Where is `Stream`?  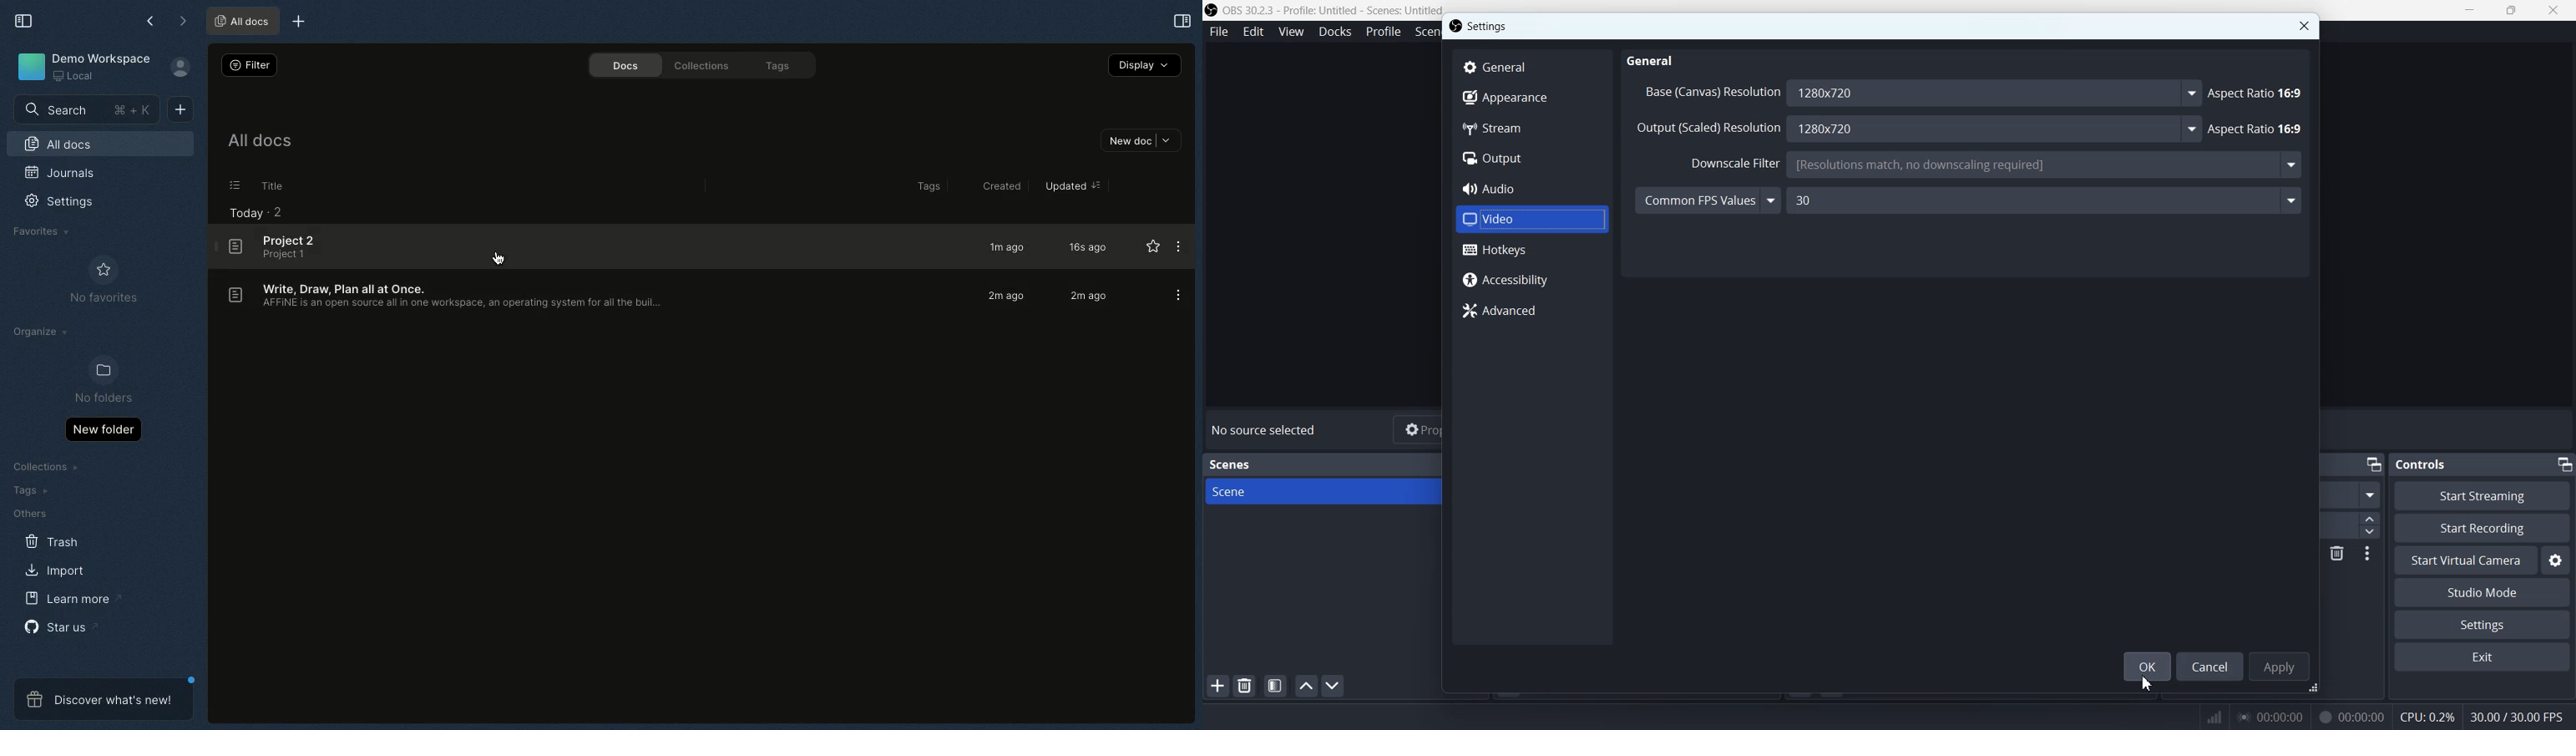 Stream is located at coordinates (1530, 127).